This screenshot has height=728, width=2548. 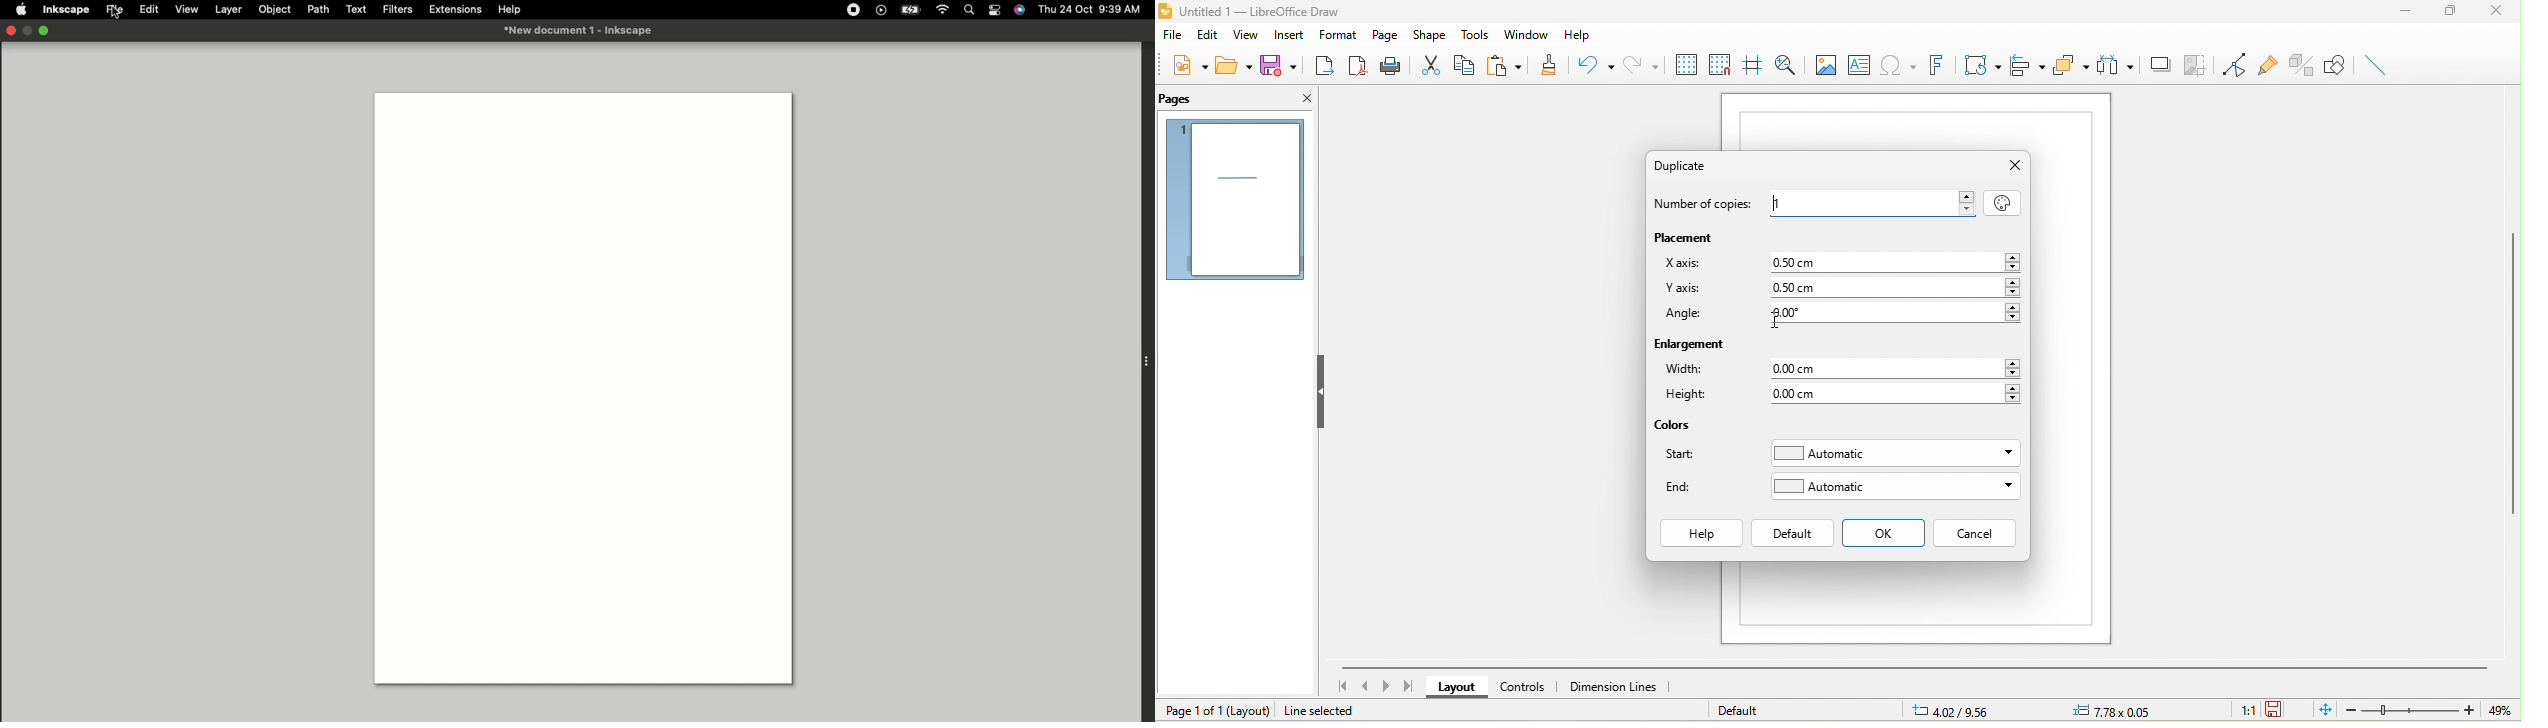 I want to click on edit, so click(x=1208, y=35).